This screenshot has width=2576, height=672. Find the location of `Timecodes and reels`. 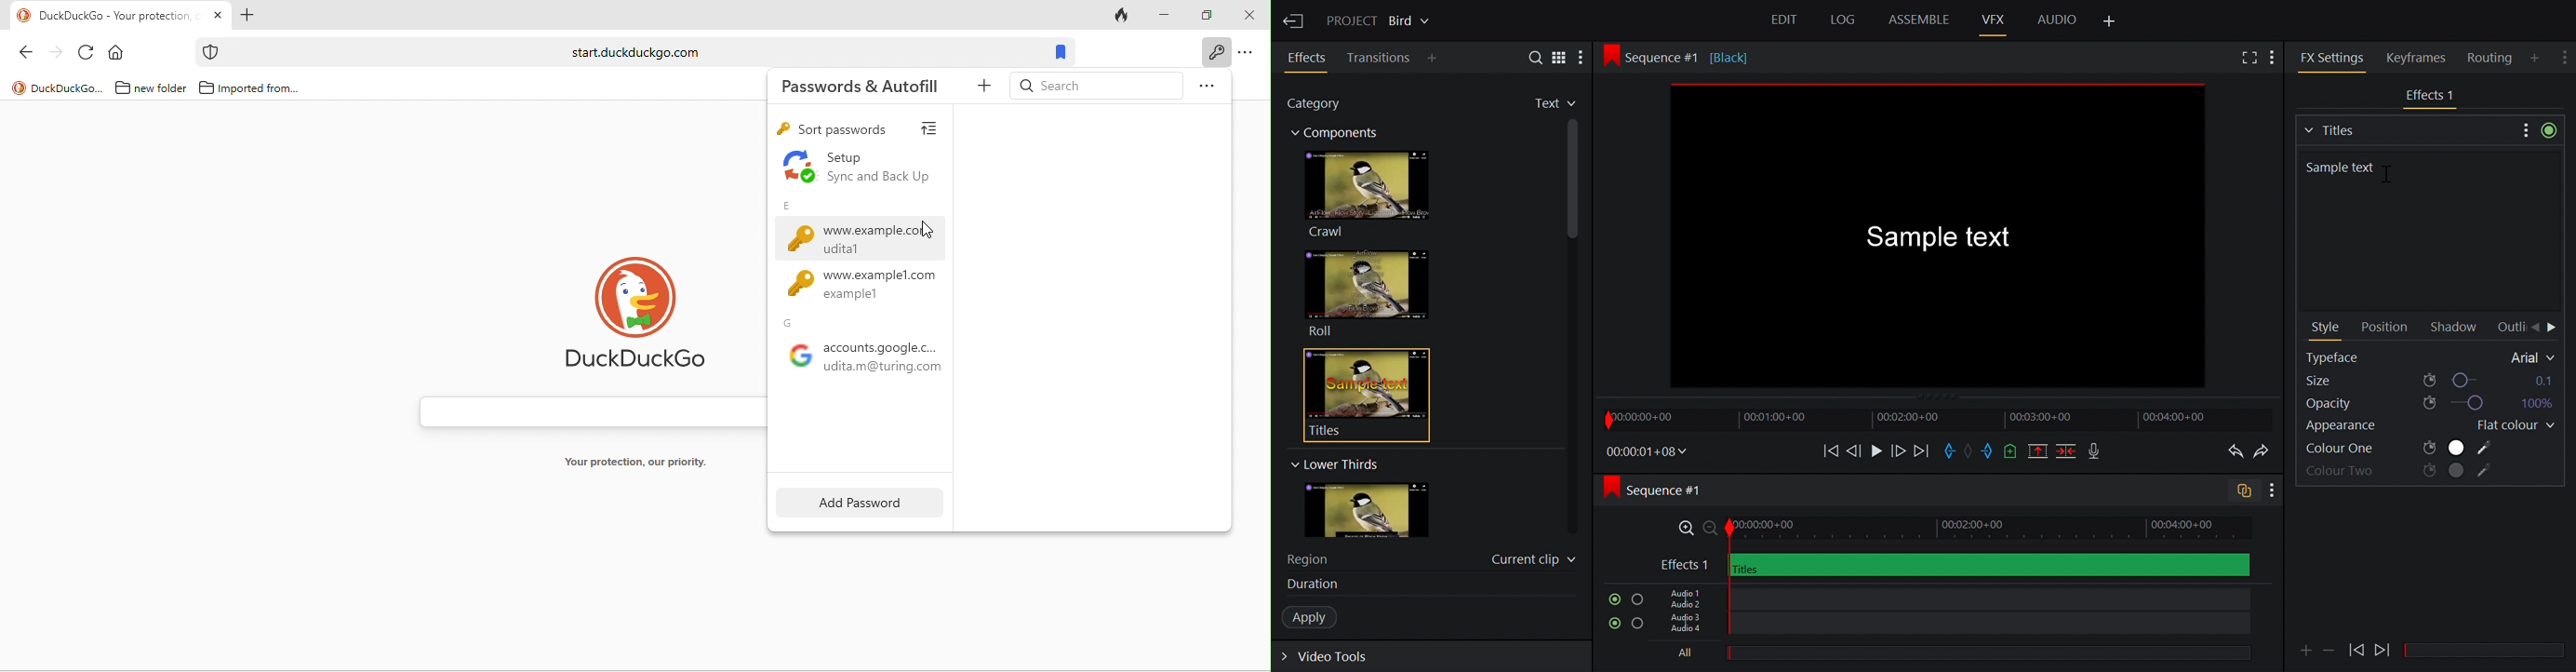

Timecodes and reels is located at coordinates (1647, 452).